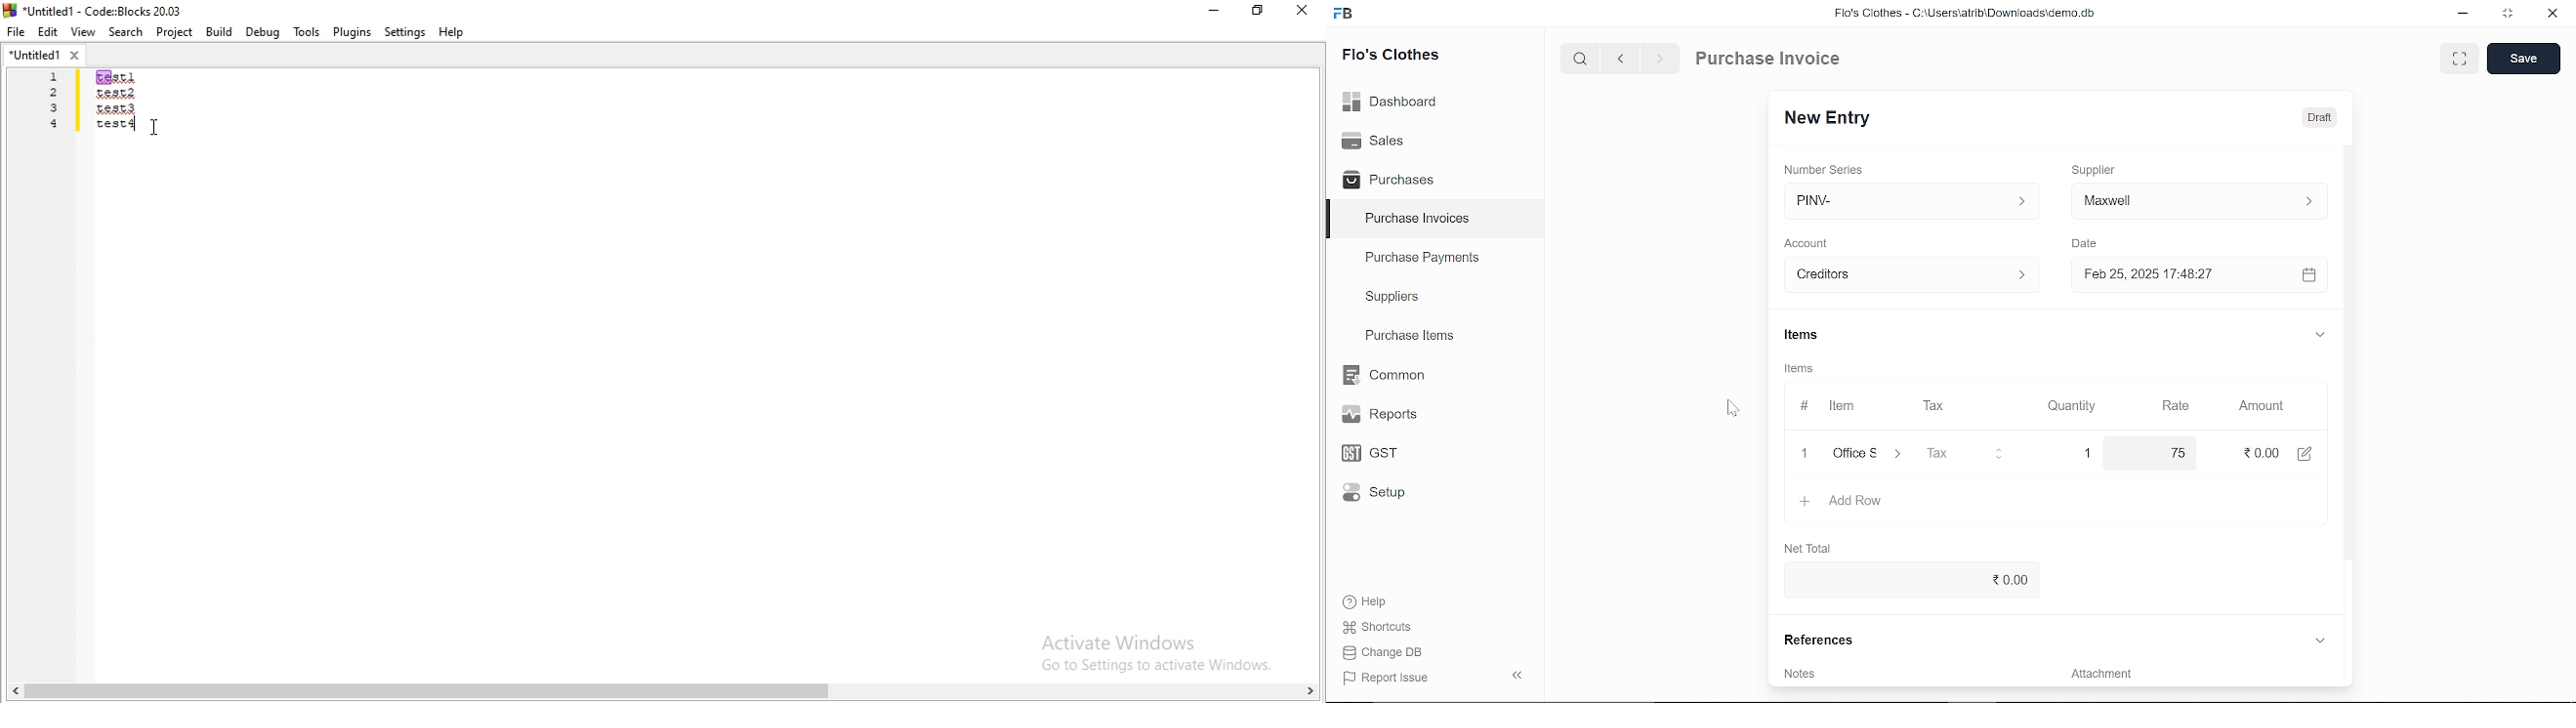 The height and width of the screenshot is (728, 2576). Describe the element at coordinates (176, 33) in the screenshot. I see `Project ` at that location.